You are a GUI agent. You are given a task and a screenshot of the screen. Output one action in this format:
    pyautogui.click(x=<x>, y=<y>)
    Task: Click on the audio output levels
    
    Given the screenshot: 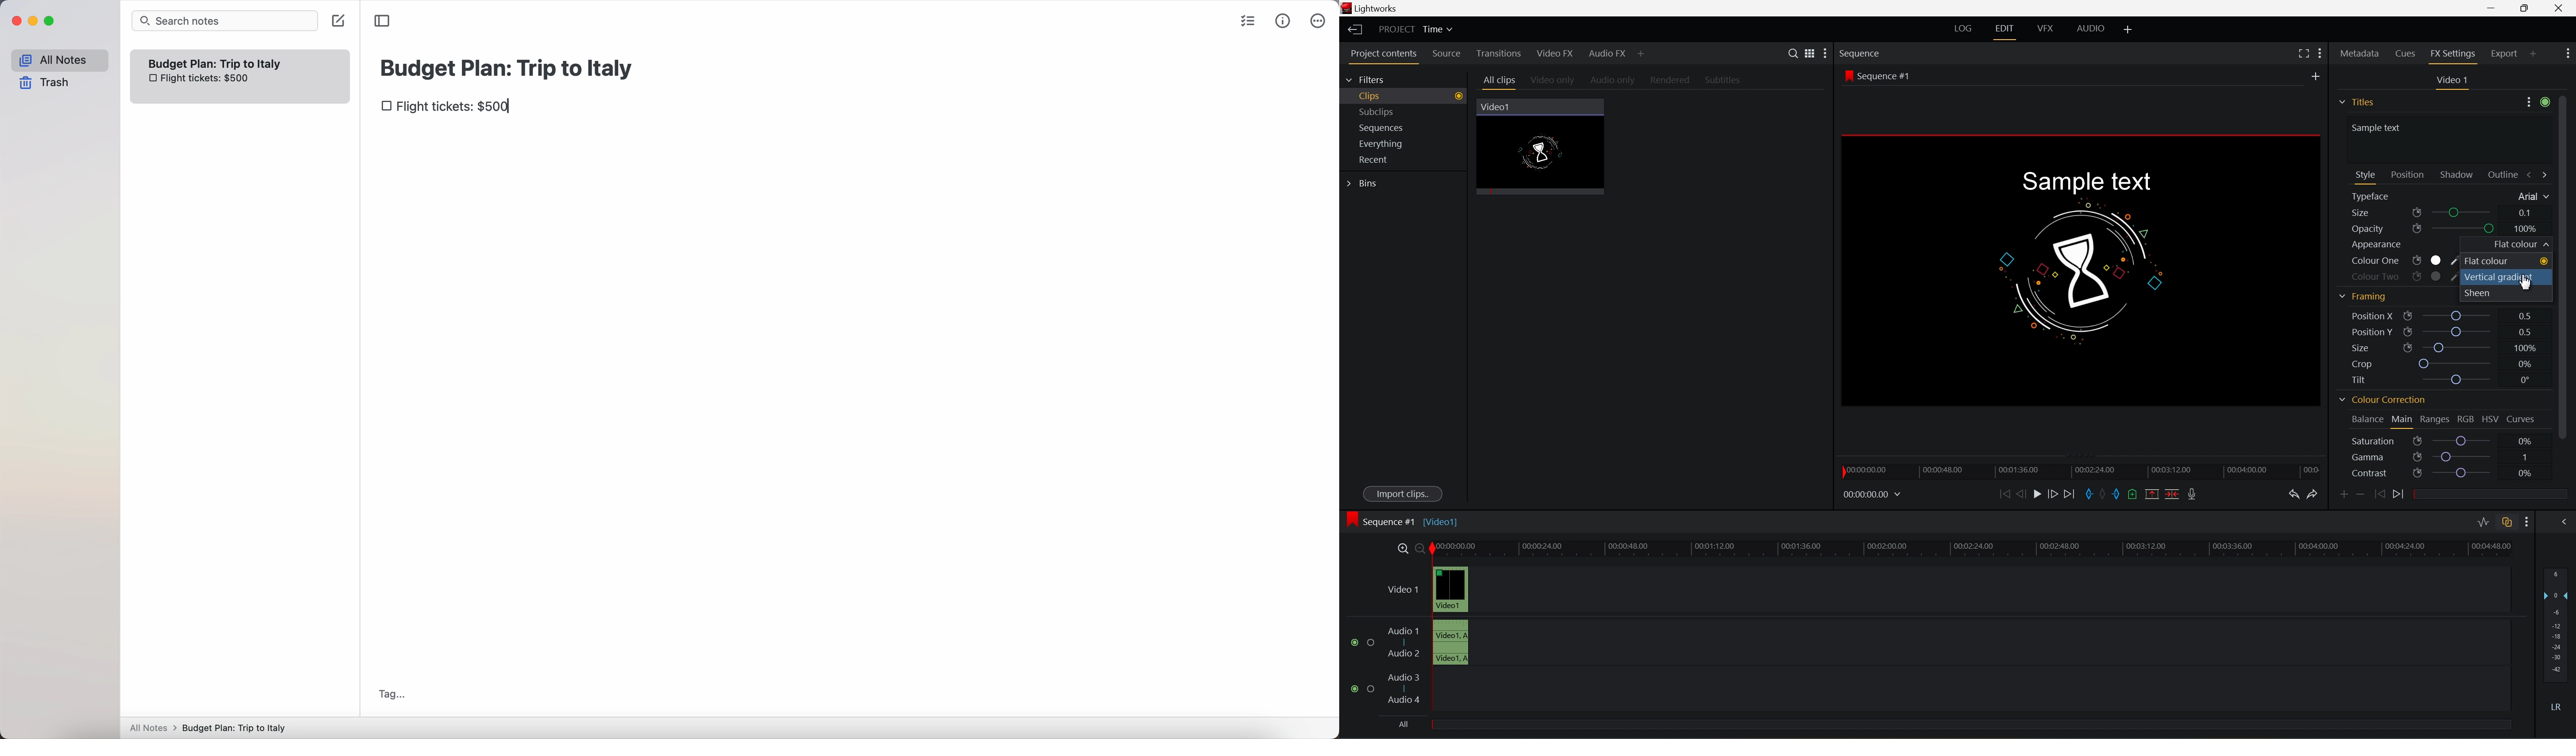 What is the action you would take?
    pyautogui.click(x=2559, y=619)
    